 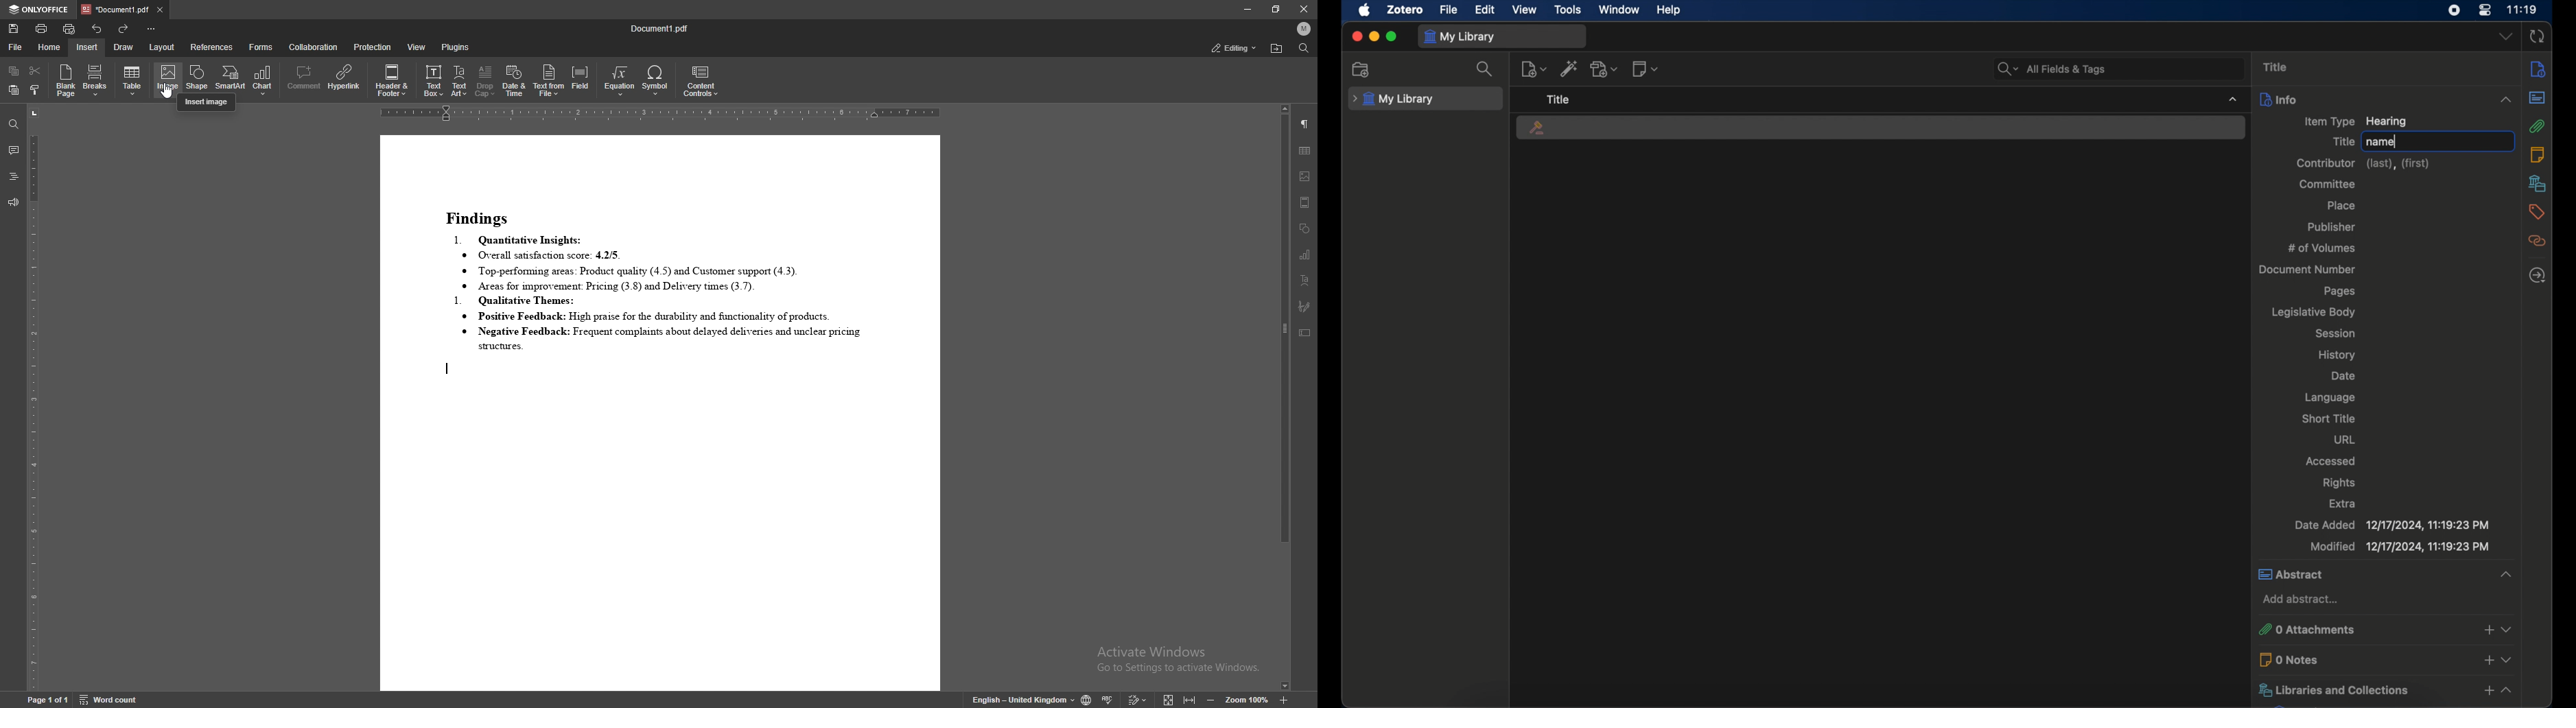 What do you see at coordinates (457, 47) in the screenshot?
I see `plugins` at bounding box center [457, 47].